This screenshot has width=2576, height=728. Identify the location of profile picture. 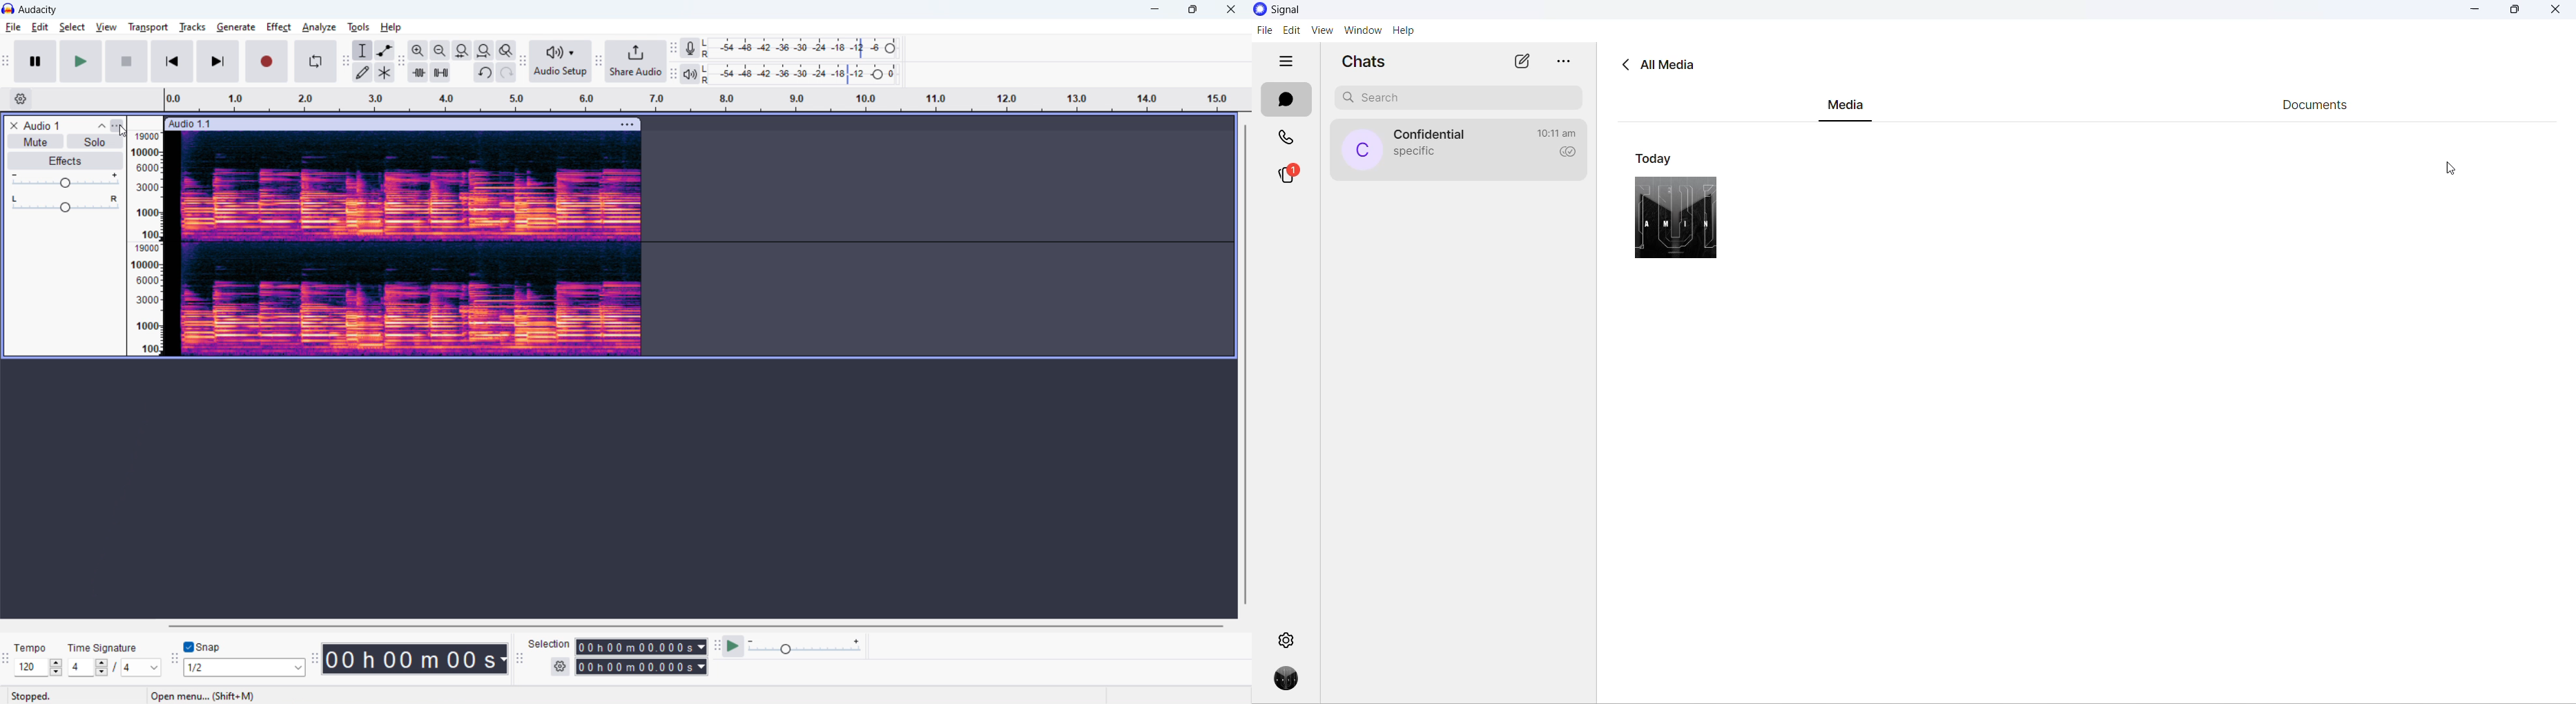
(1364, 150).